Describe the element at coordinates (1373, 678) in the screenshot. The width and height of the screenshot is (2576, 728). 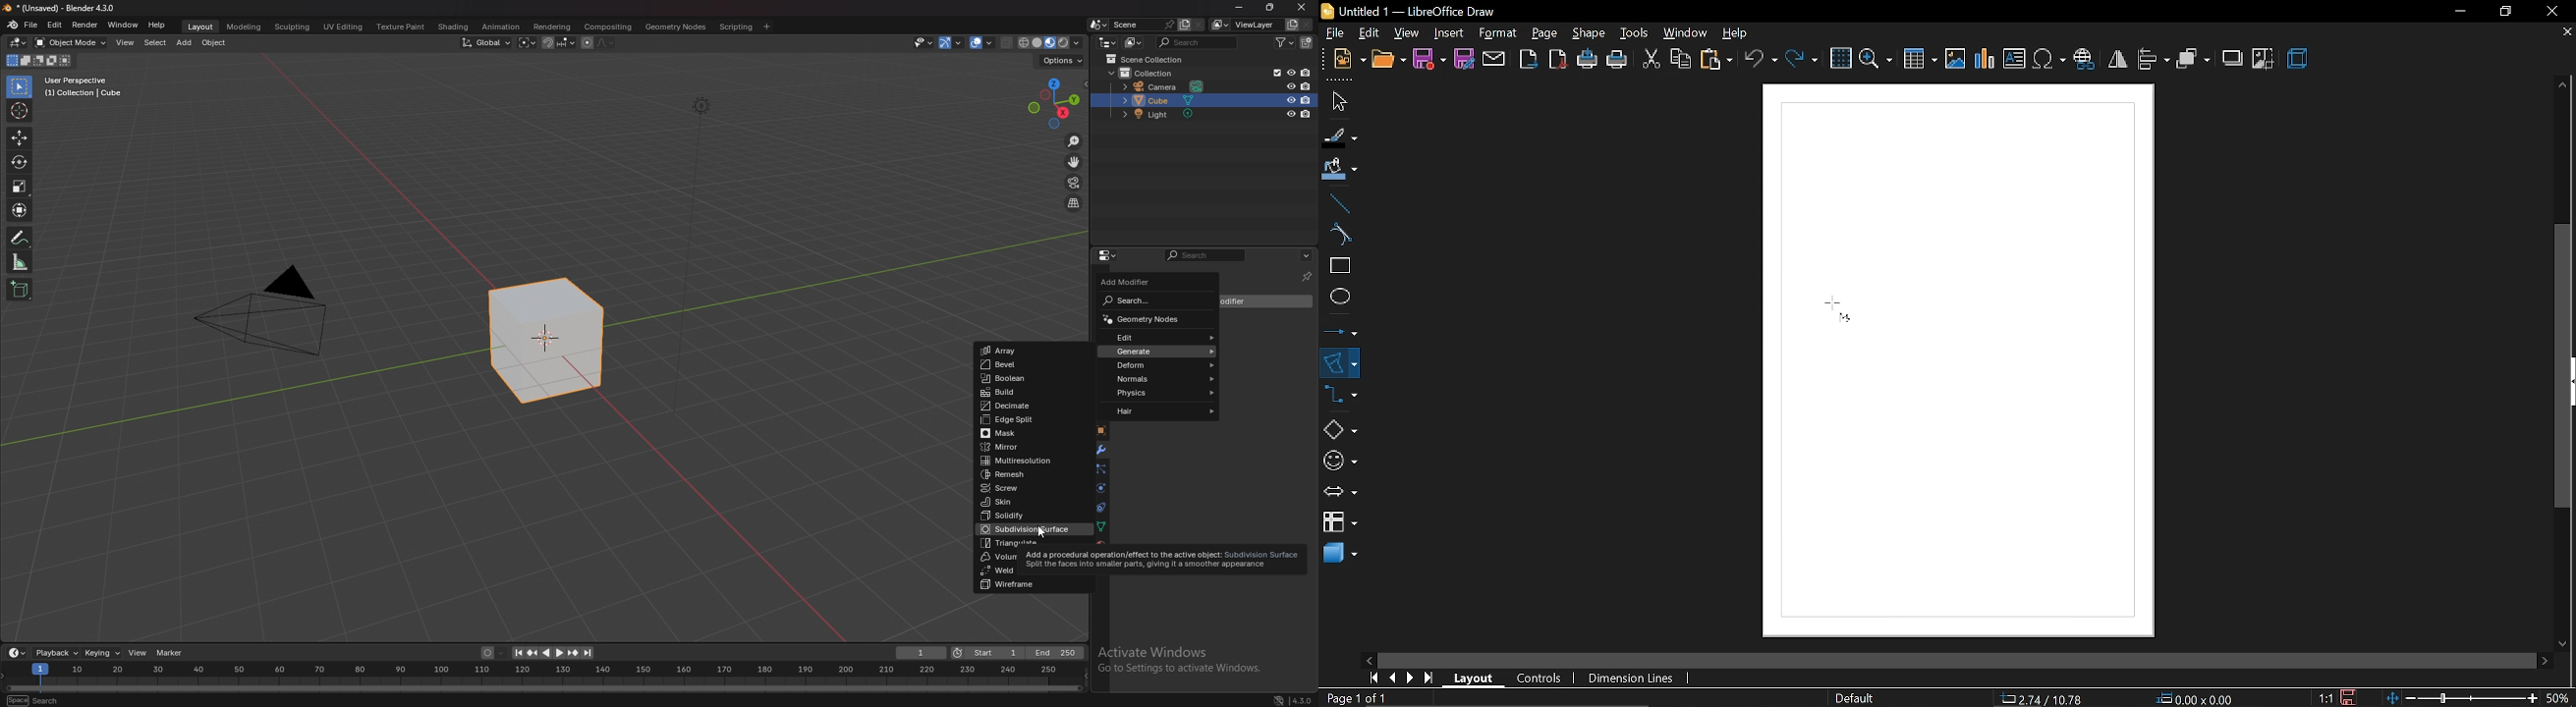
I see `go first page` at that location.